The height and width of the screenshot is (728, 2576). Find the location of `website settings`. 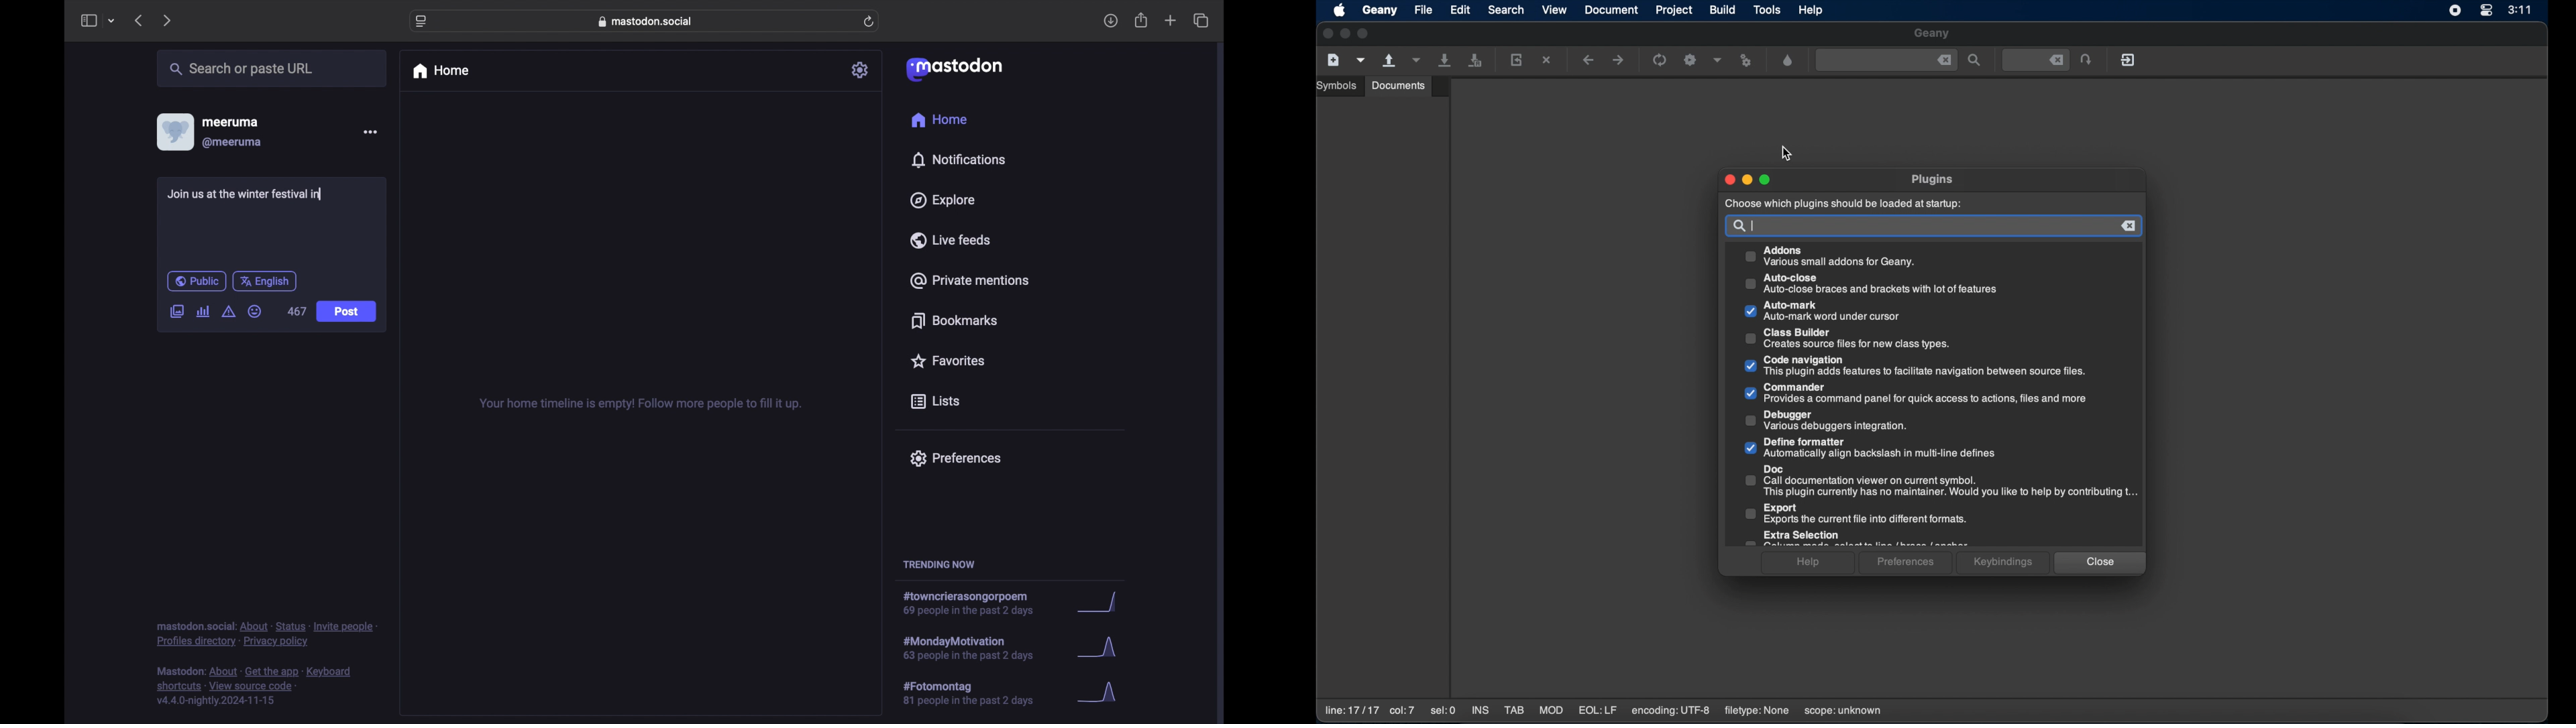

website settings is located at coordinates (423, 21).